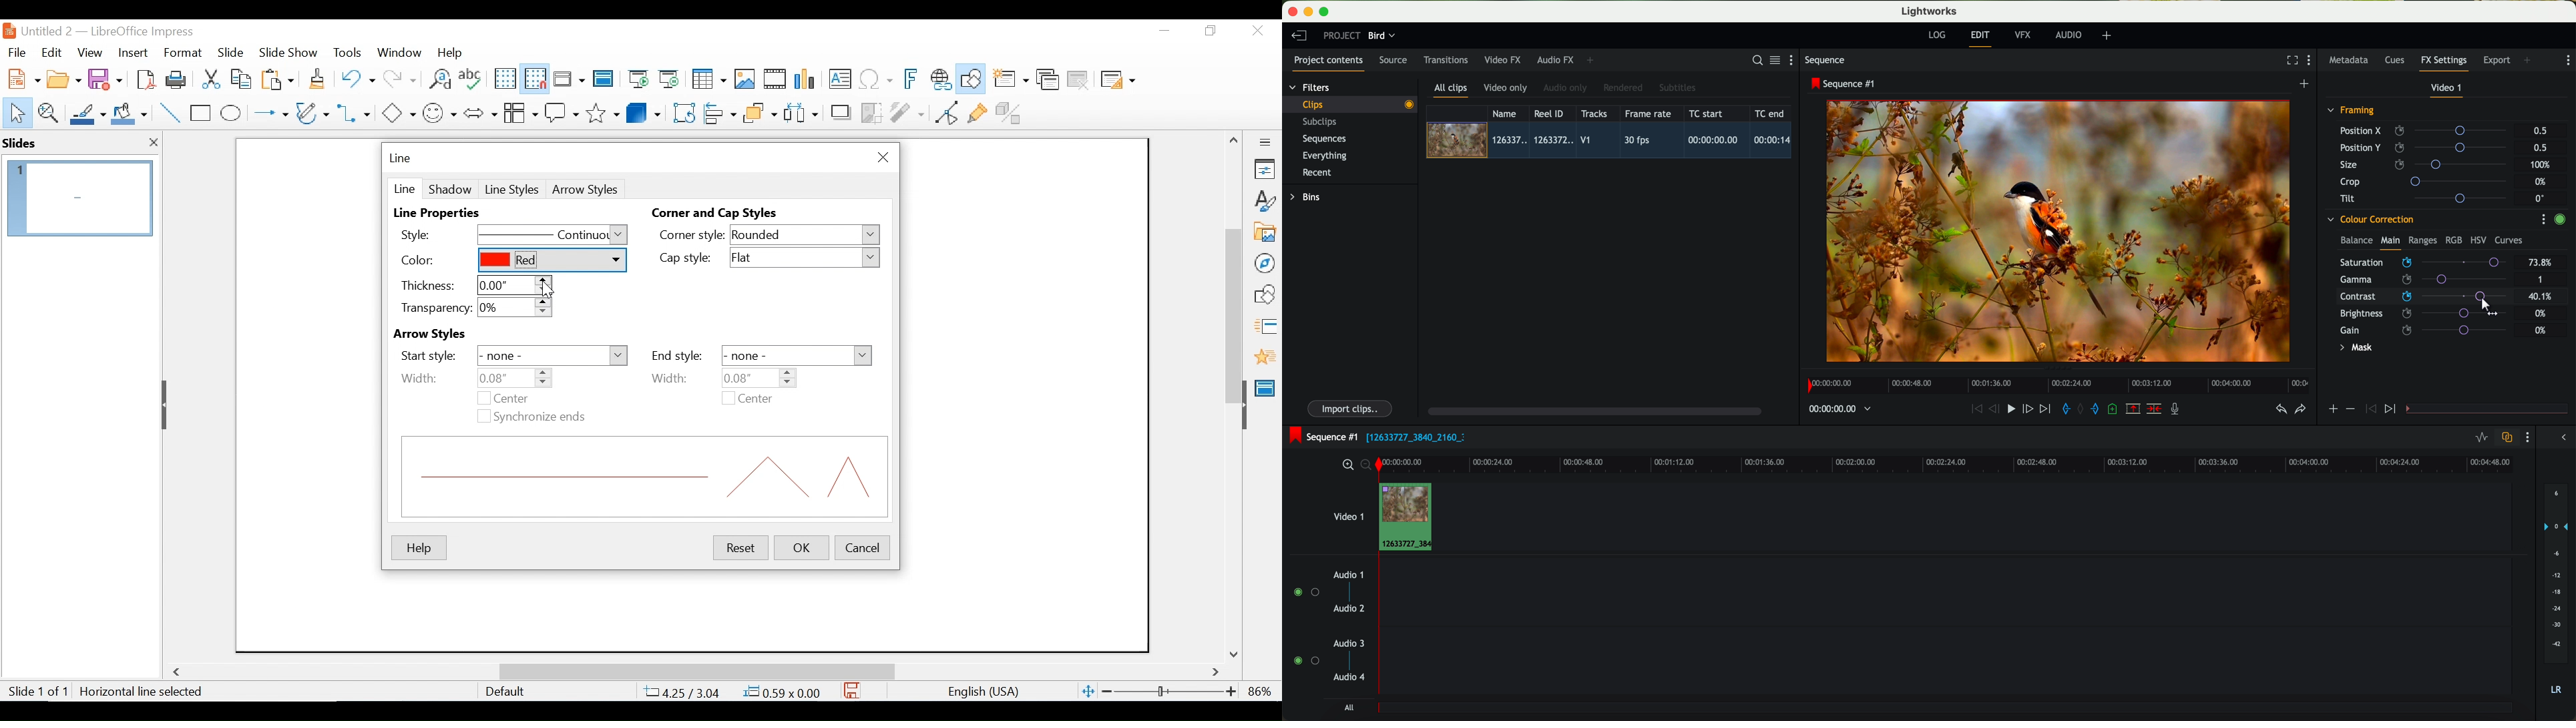  Describe the element at coordinates (2063, 411) in the screenshot. I see `add 'in' mark` at that location.